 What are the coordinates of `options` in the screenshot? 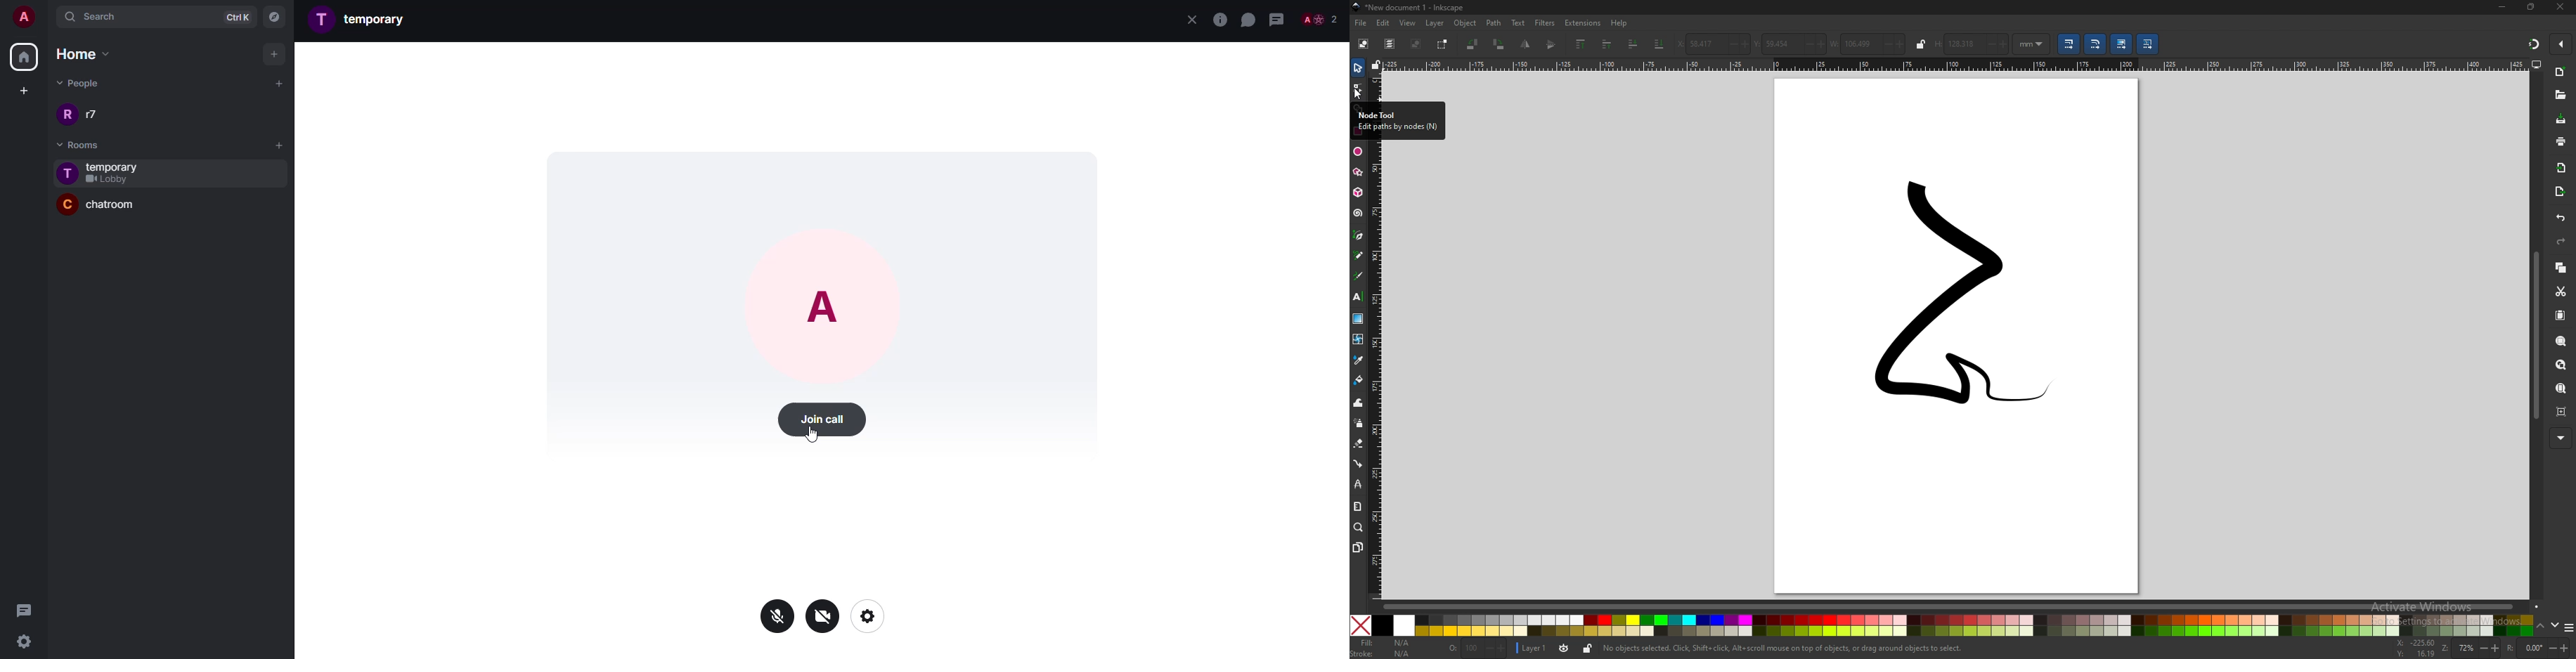 It's located at (2568, 627).